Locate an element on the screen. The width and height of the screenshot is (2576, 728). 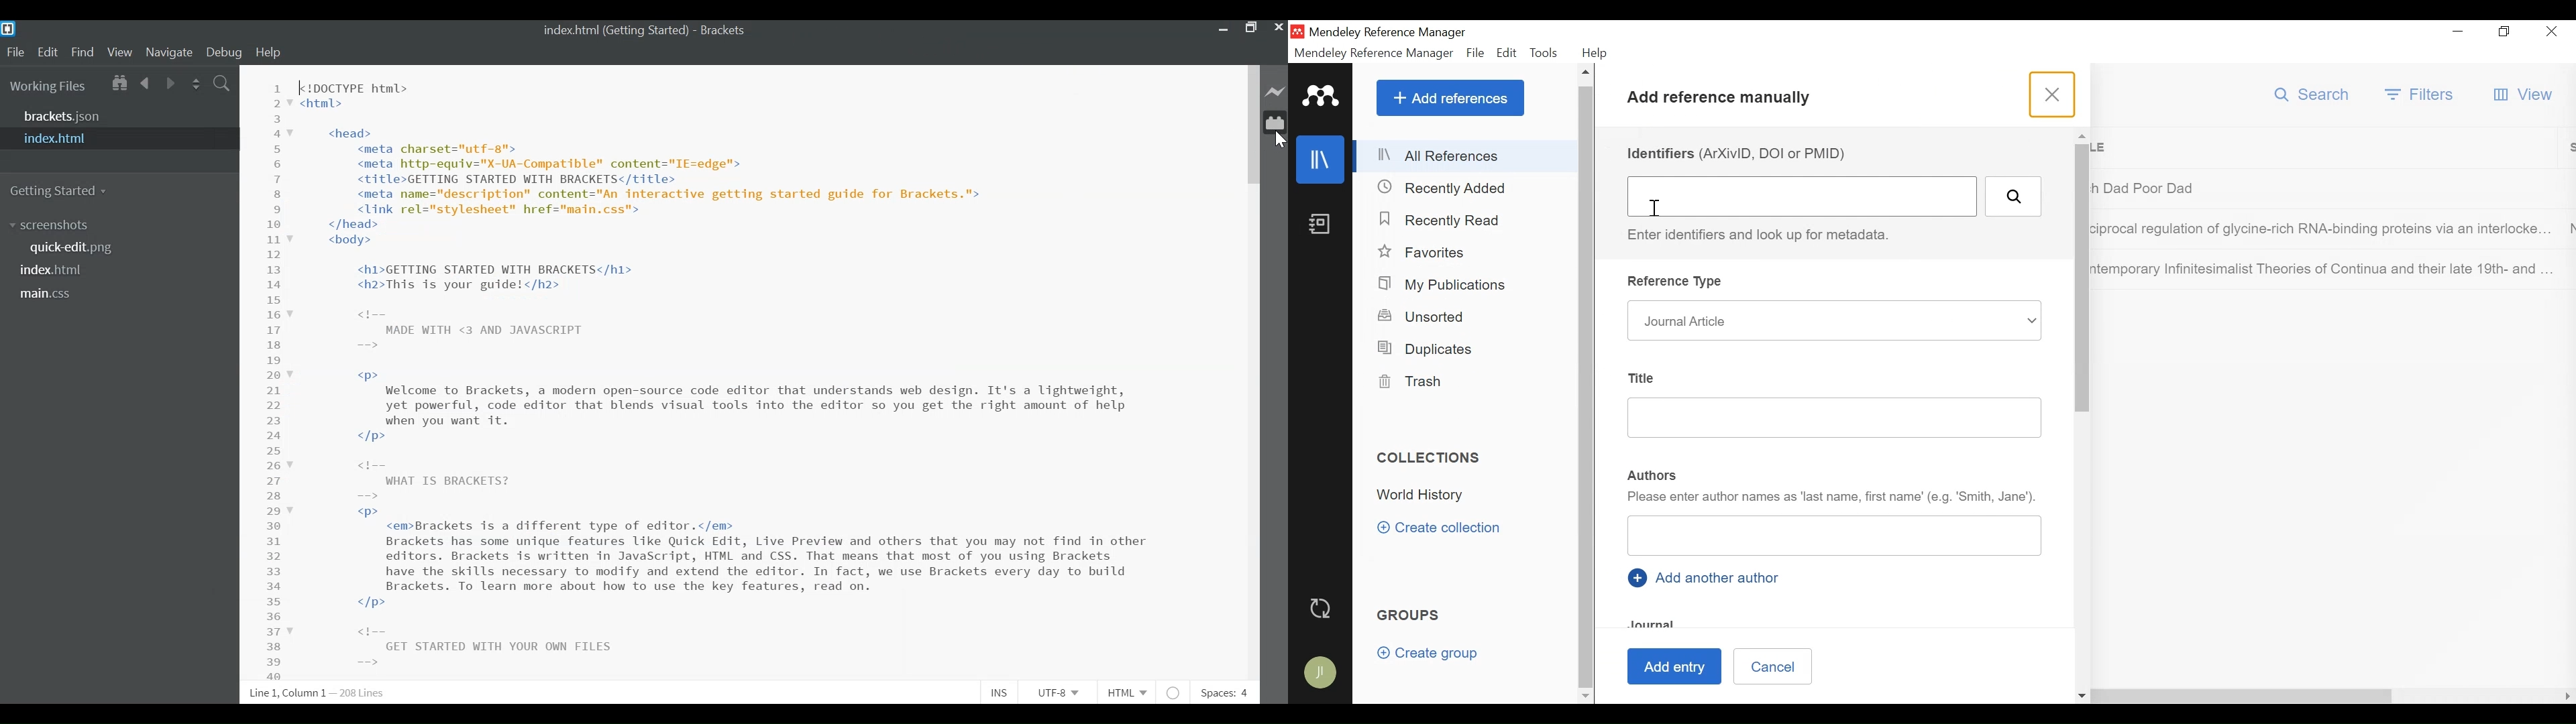
index.html (Getting started) - Brackets is located at coordinates (645, 32).